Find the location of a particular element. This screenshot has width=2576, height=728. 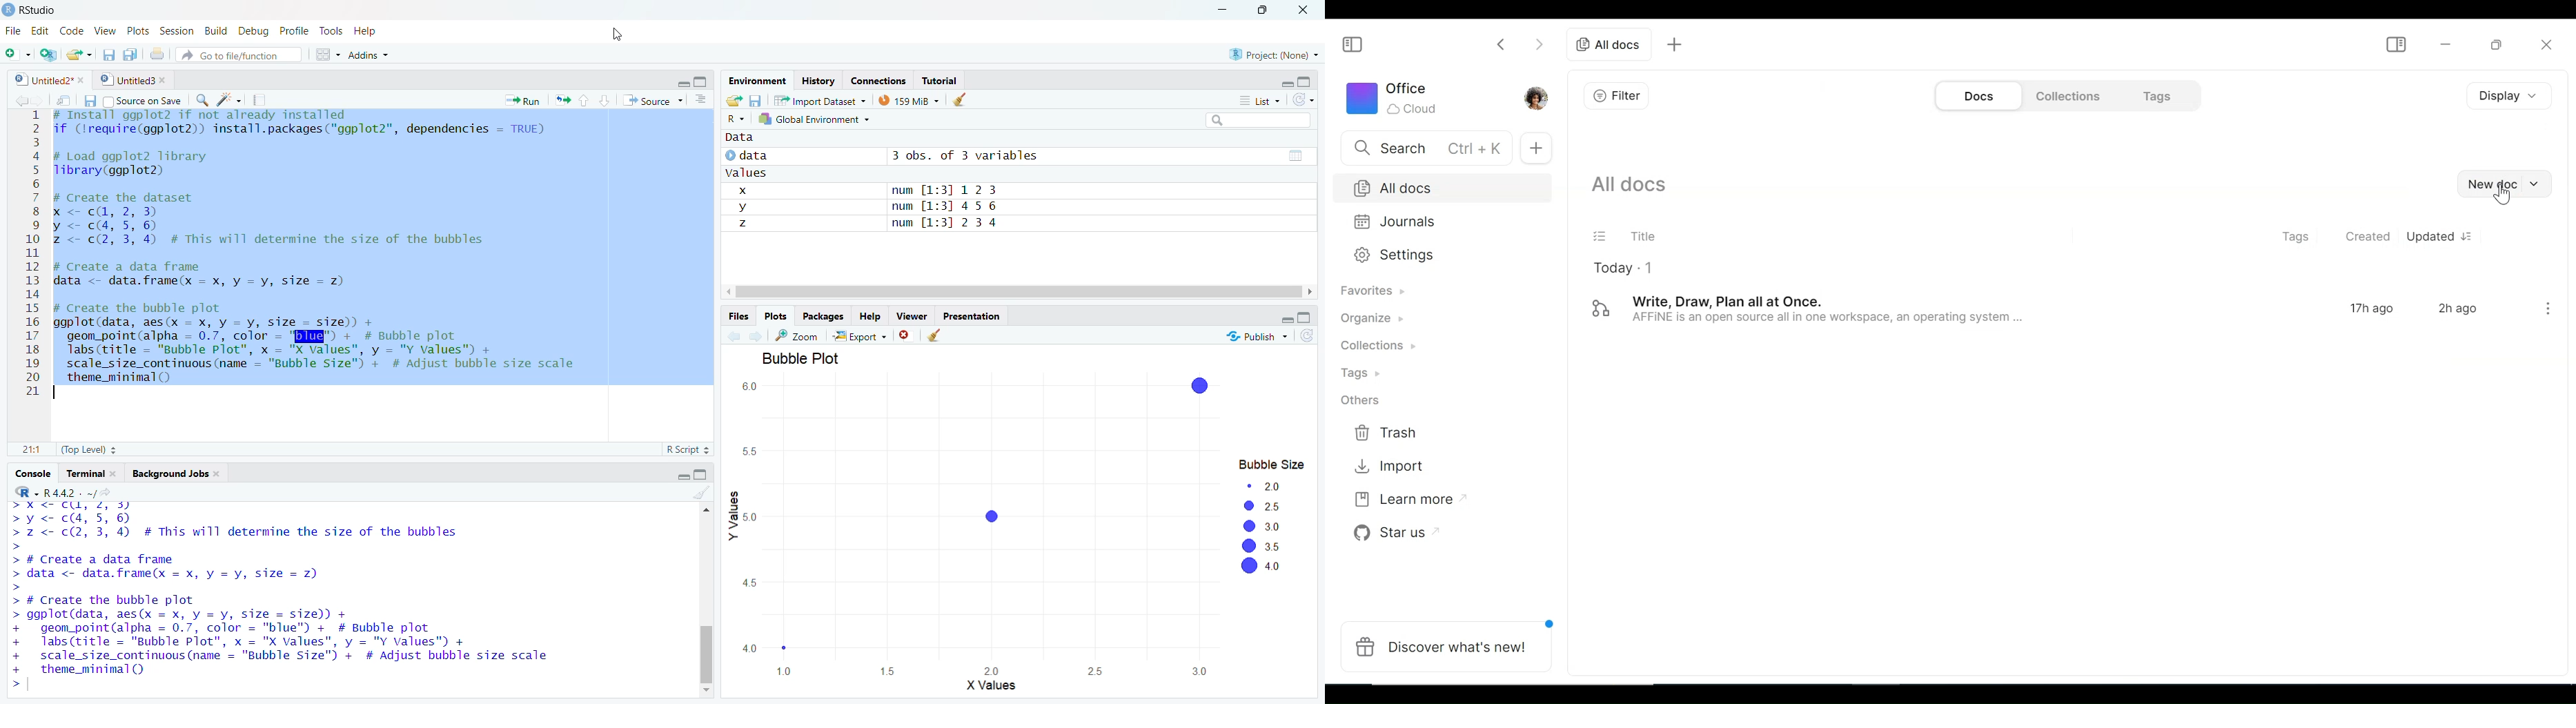

scrollbar is located at coordinates (701, 598).